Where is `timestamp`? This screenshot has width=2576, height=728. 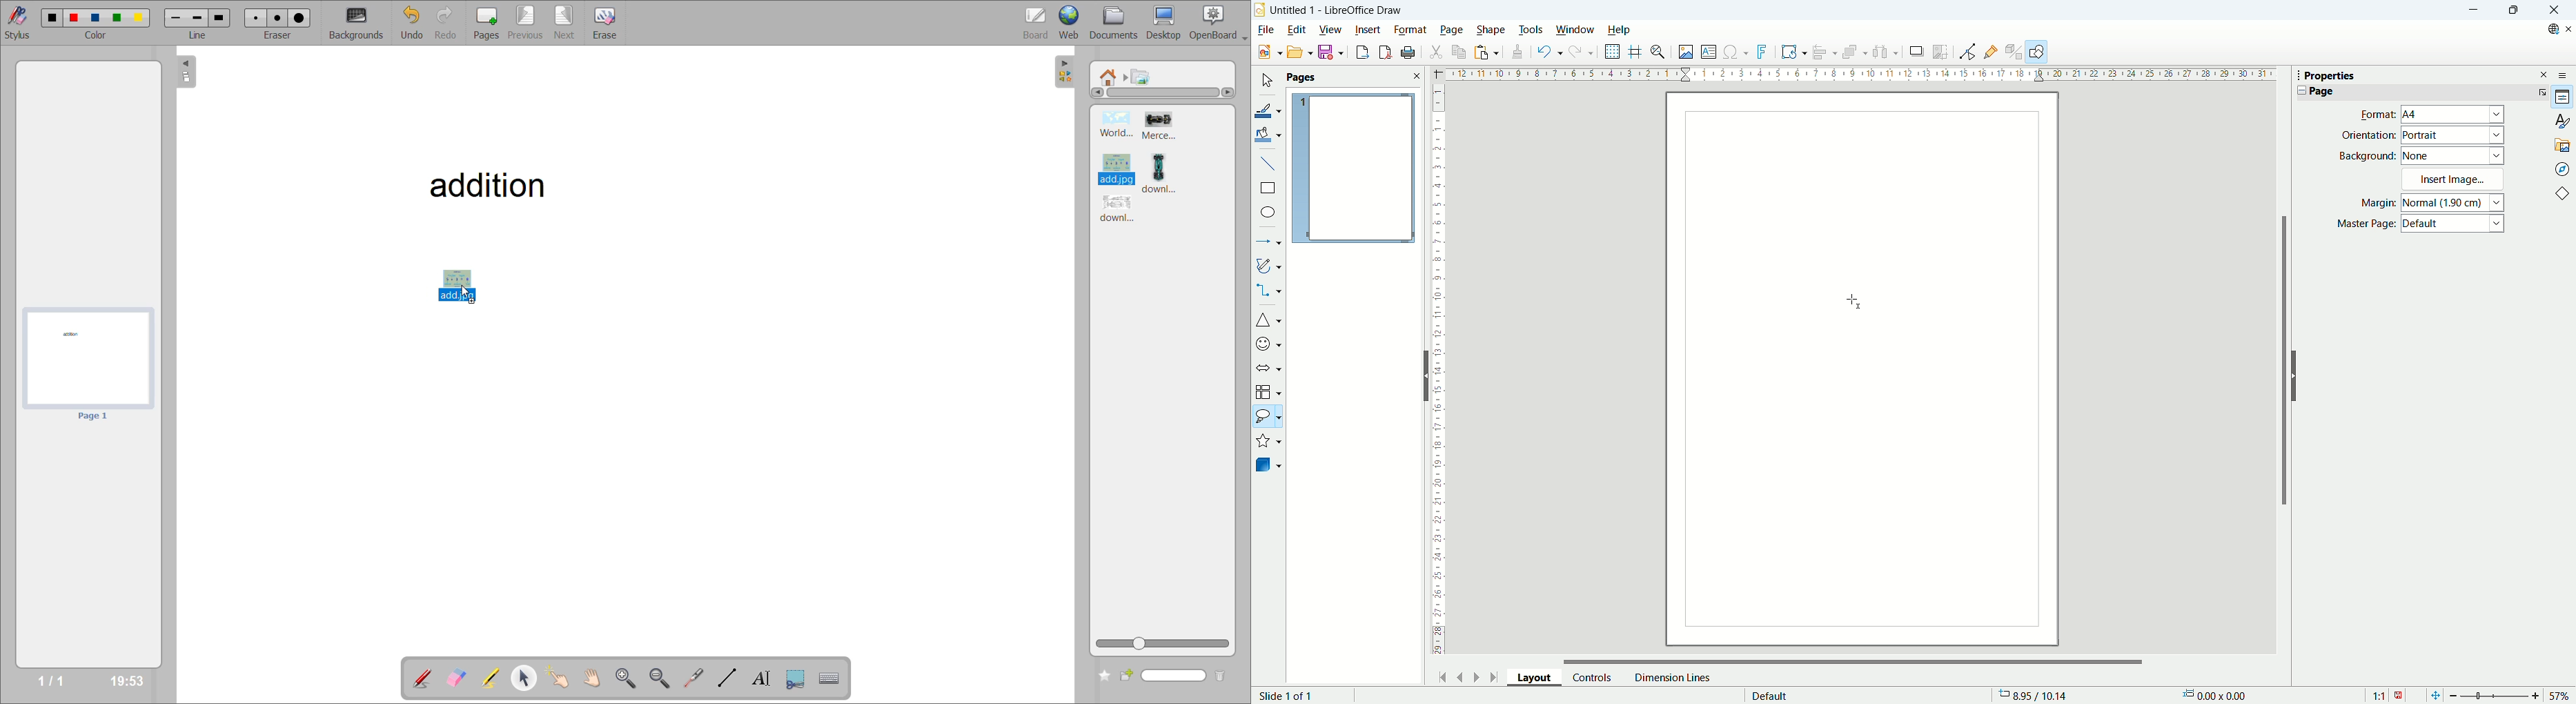 timestamp is located at coordinates (128, 679).